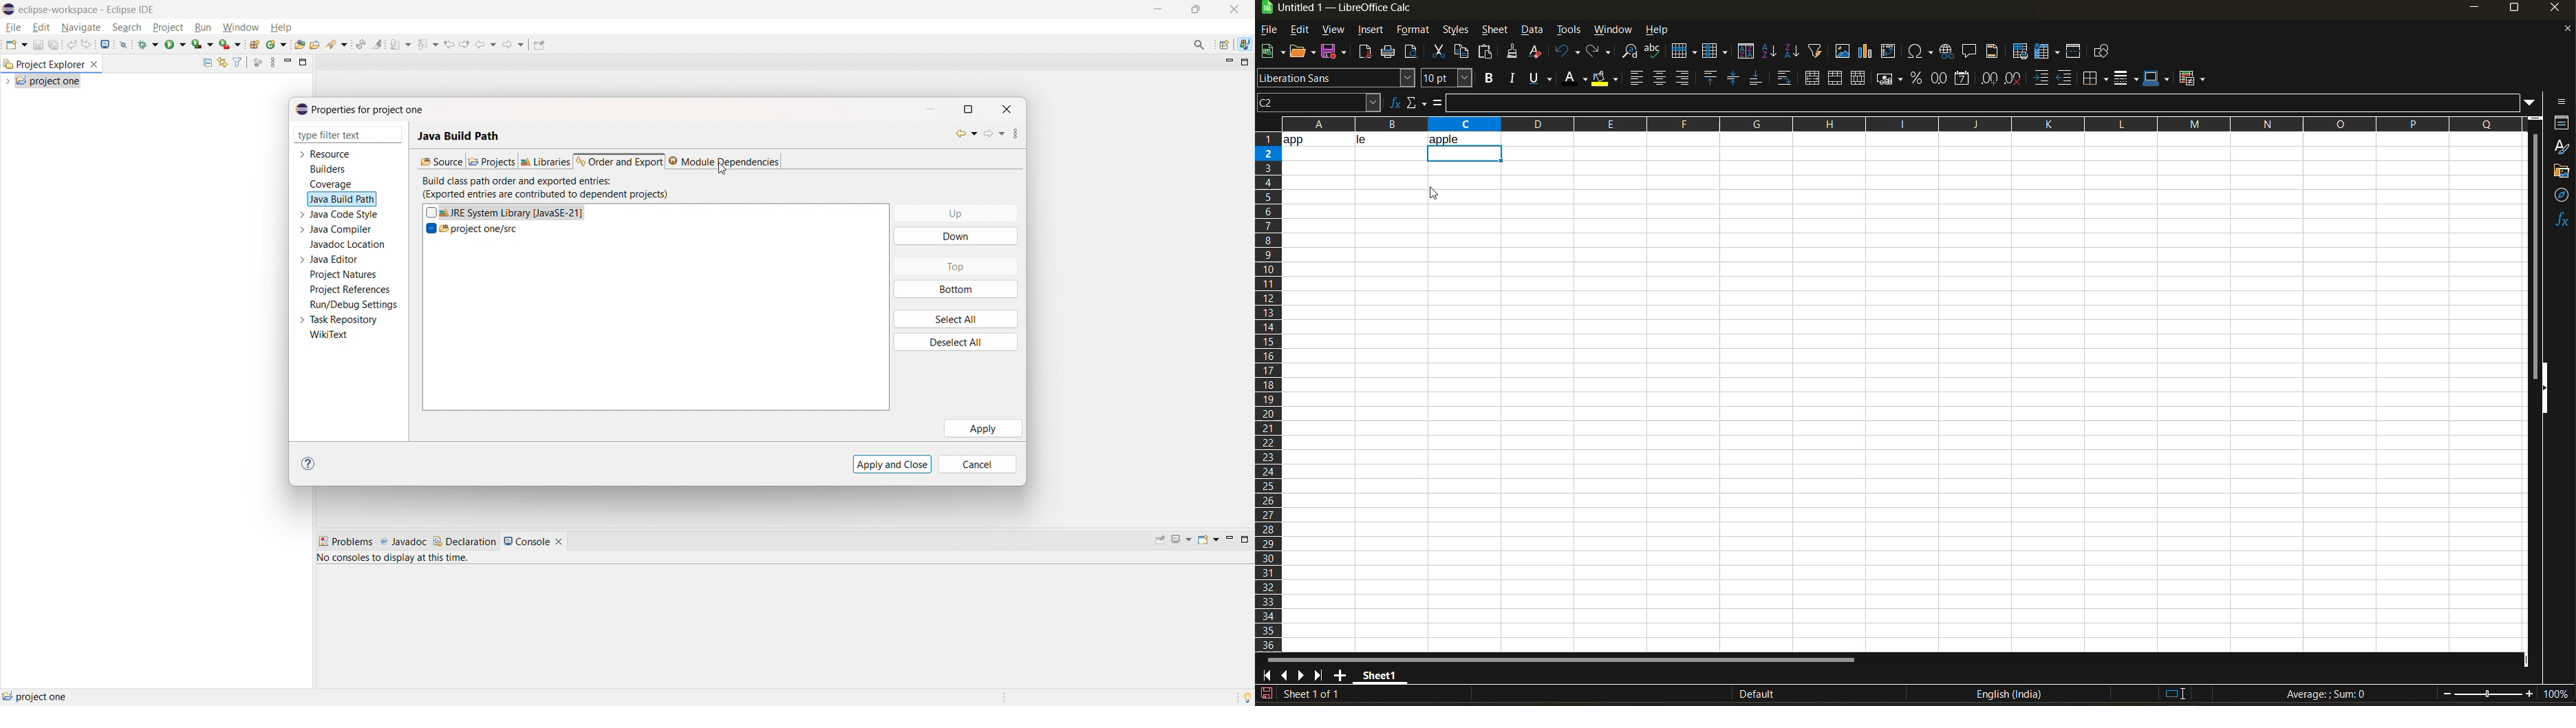 The height and width of the screenshot is (728, 2576). I want to click on close console, so click(559, 542).